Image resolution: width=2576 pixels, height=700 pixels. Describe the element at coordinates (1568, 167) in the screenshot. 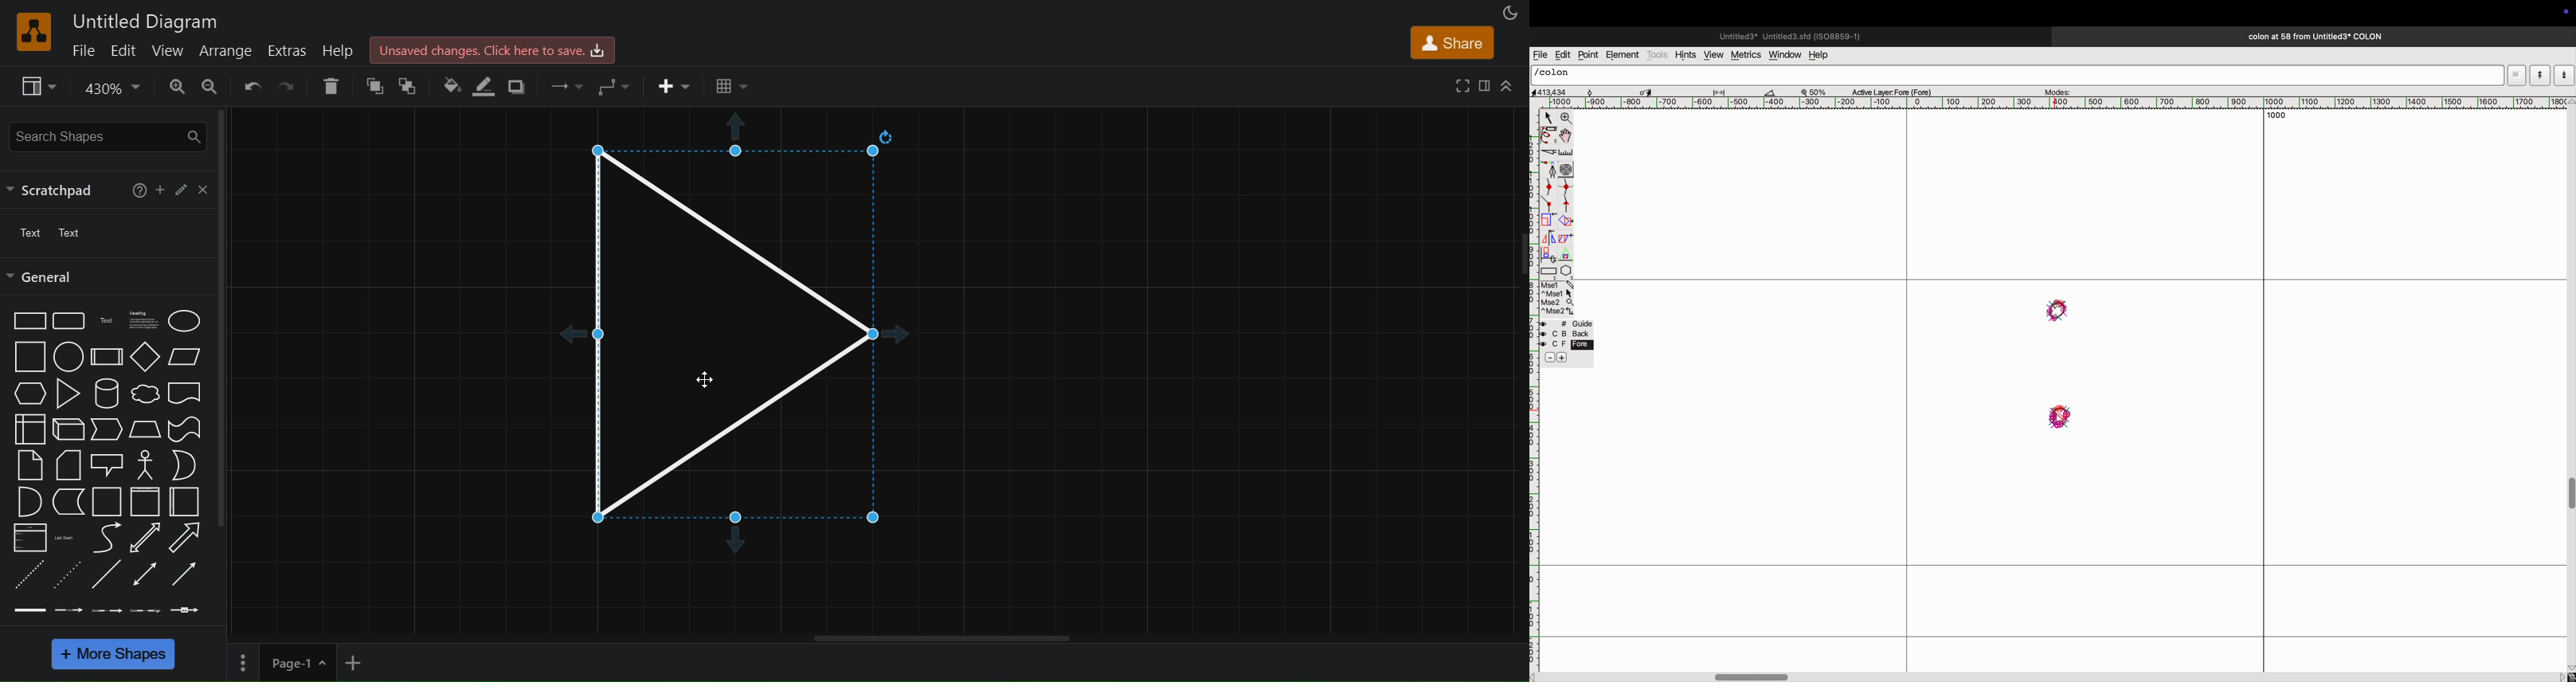

I see `circles` at that location.